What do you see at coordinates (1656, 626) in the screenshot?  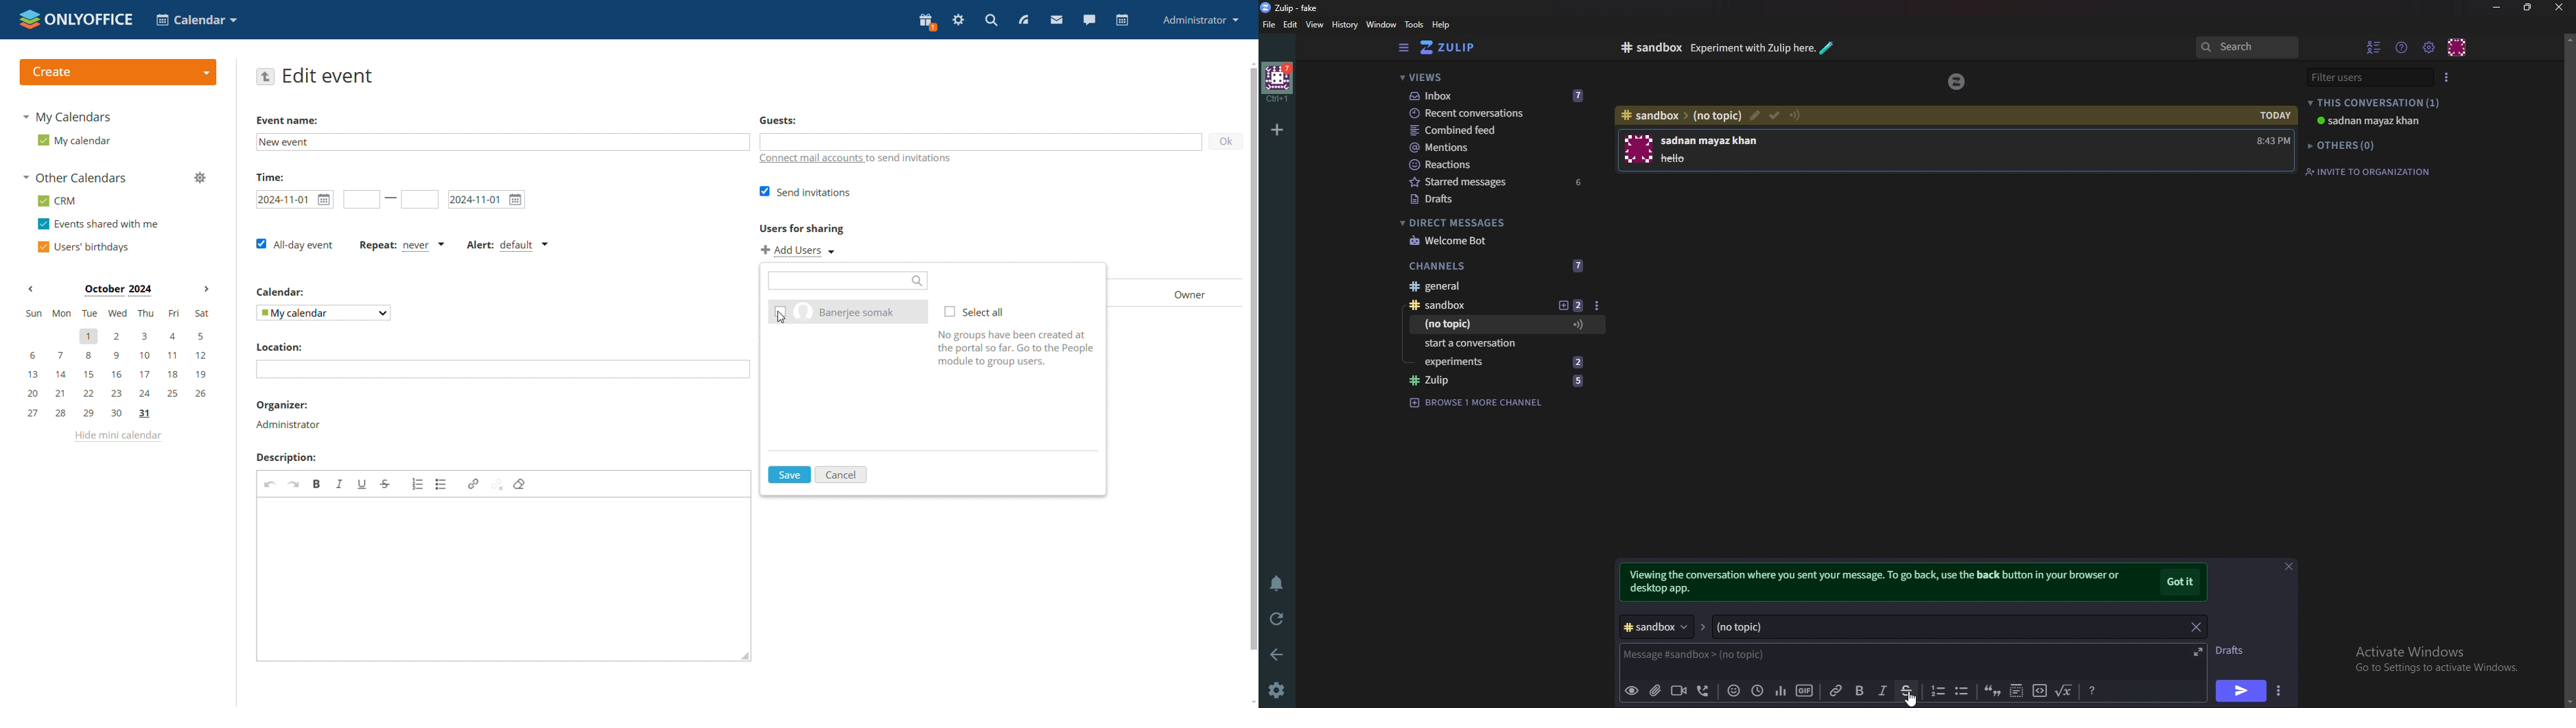 I see `Channel` at bounding box center [1656, 626].